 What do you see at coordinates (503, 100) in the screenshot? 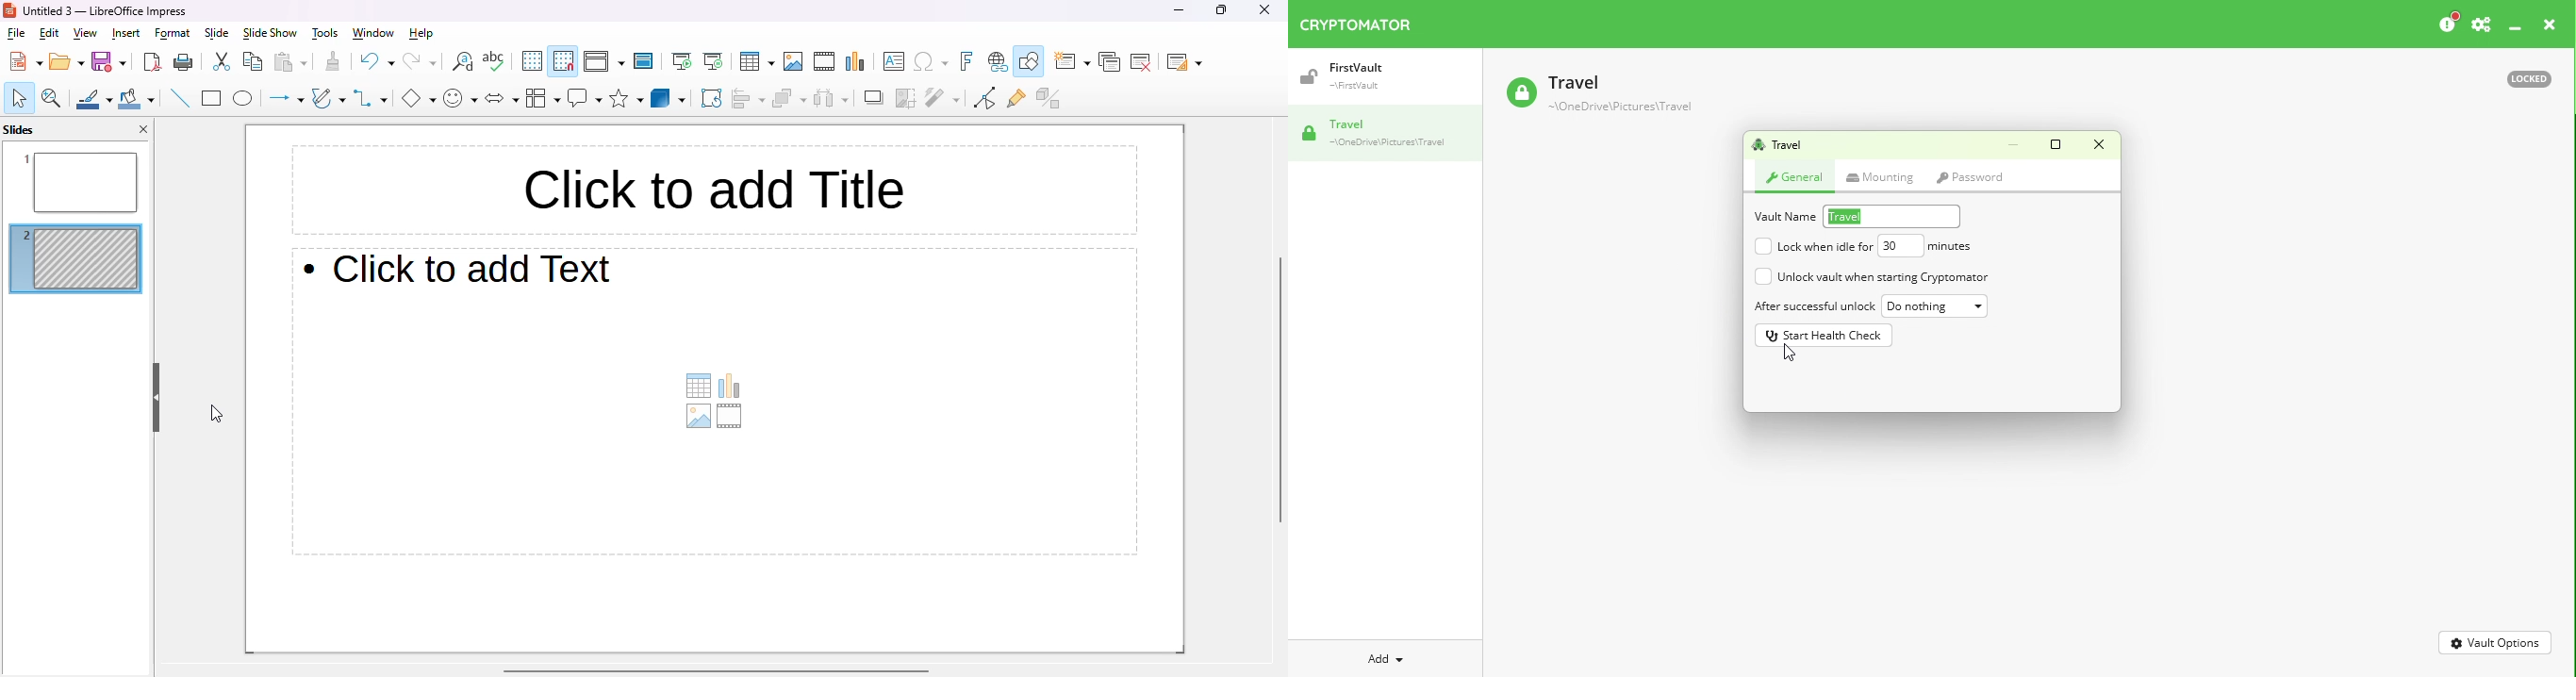
I see `block arrows` at bounding box center [503, 100].